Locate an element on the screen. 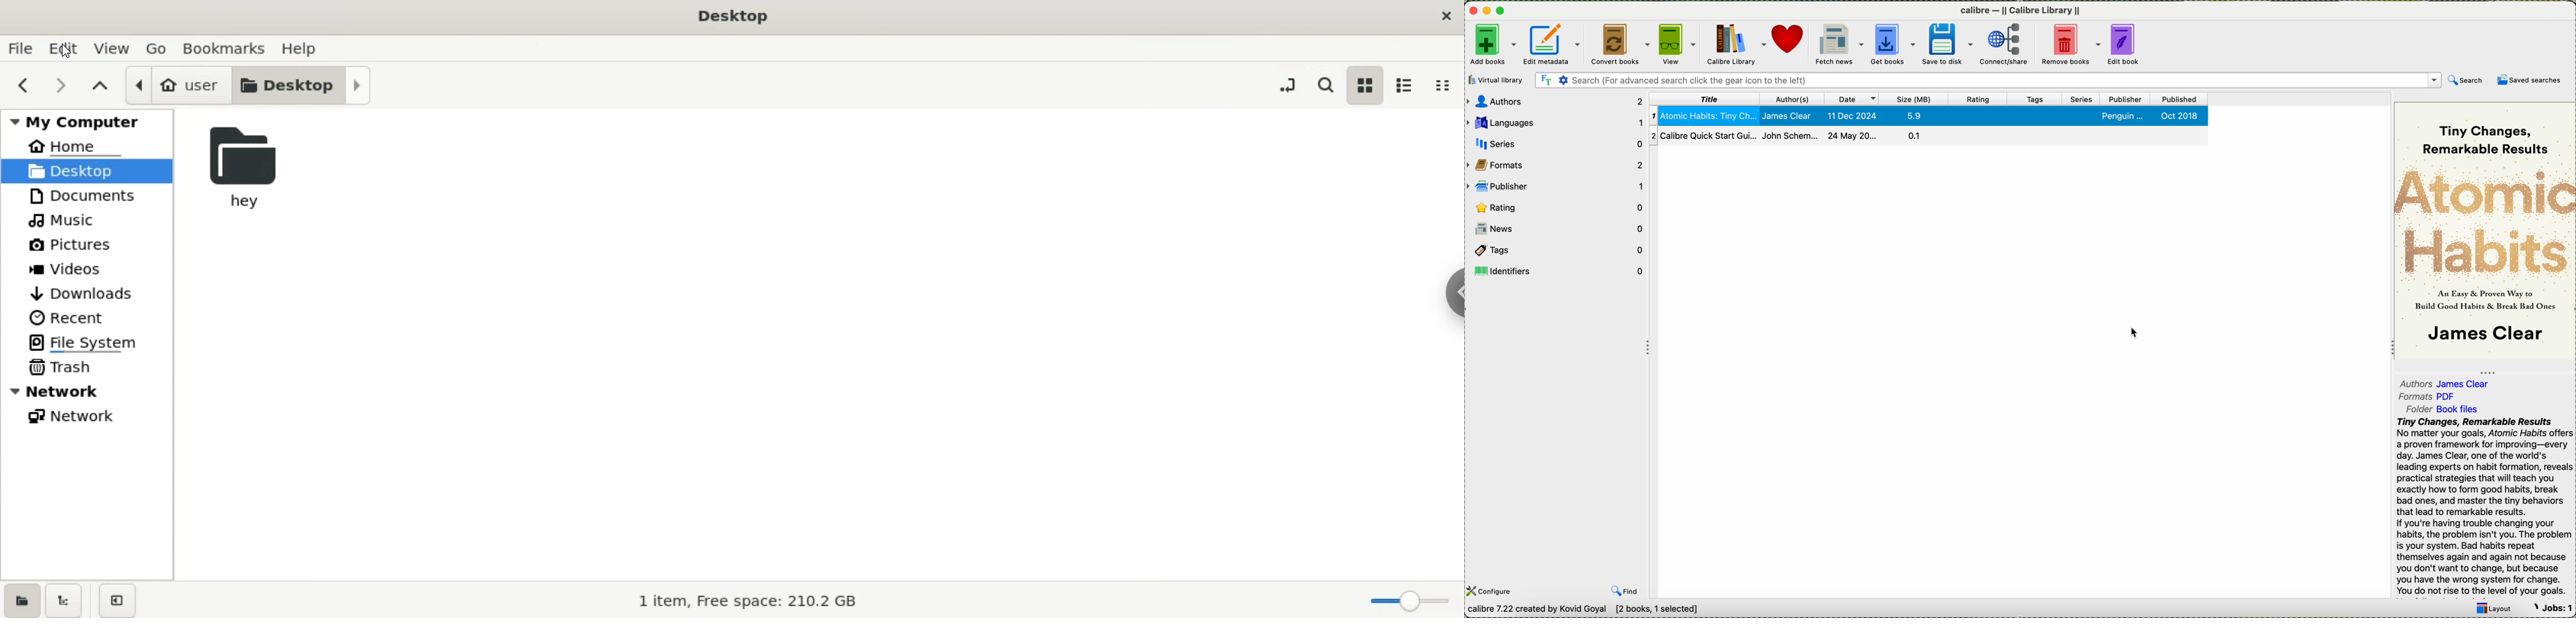  first book selected is located at coordinates (1930, 116).